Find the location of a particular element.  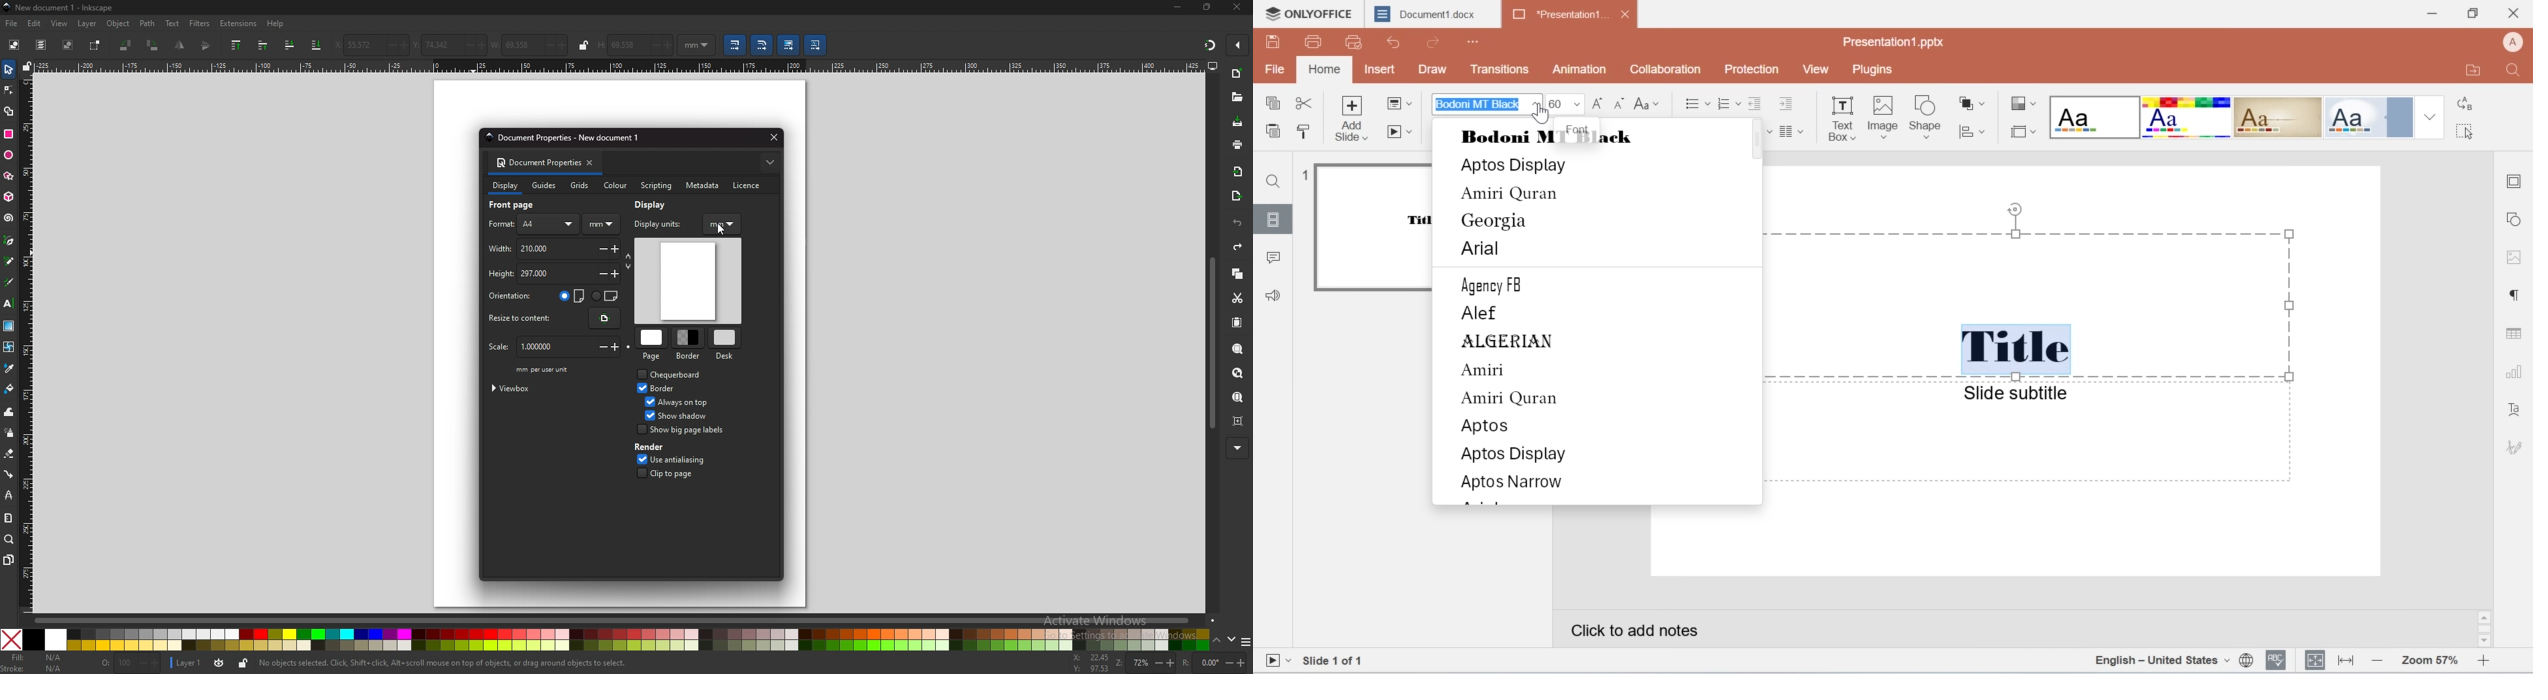

close tab is located at coordinates (593, 163).